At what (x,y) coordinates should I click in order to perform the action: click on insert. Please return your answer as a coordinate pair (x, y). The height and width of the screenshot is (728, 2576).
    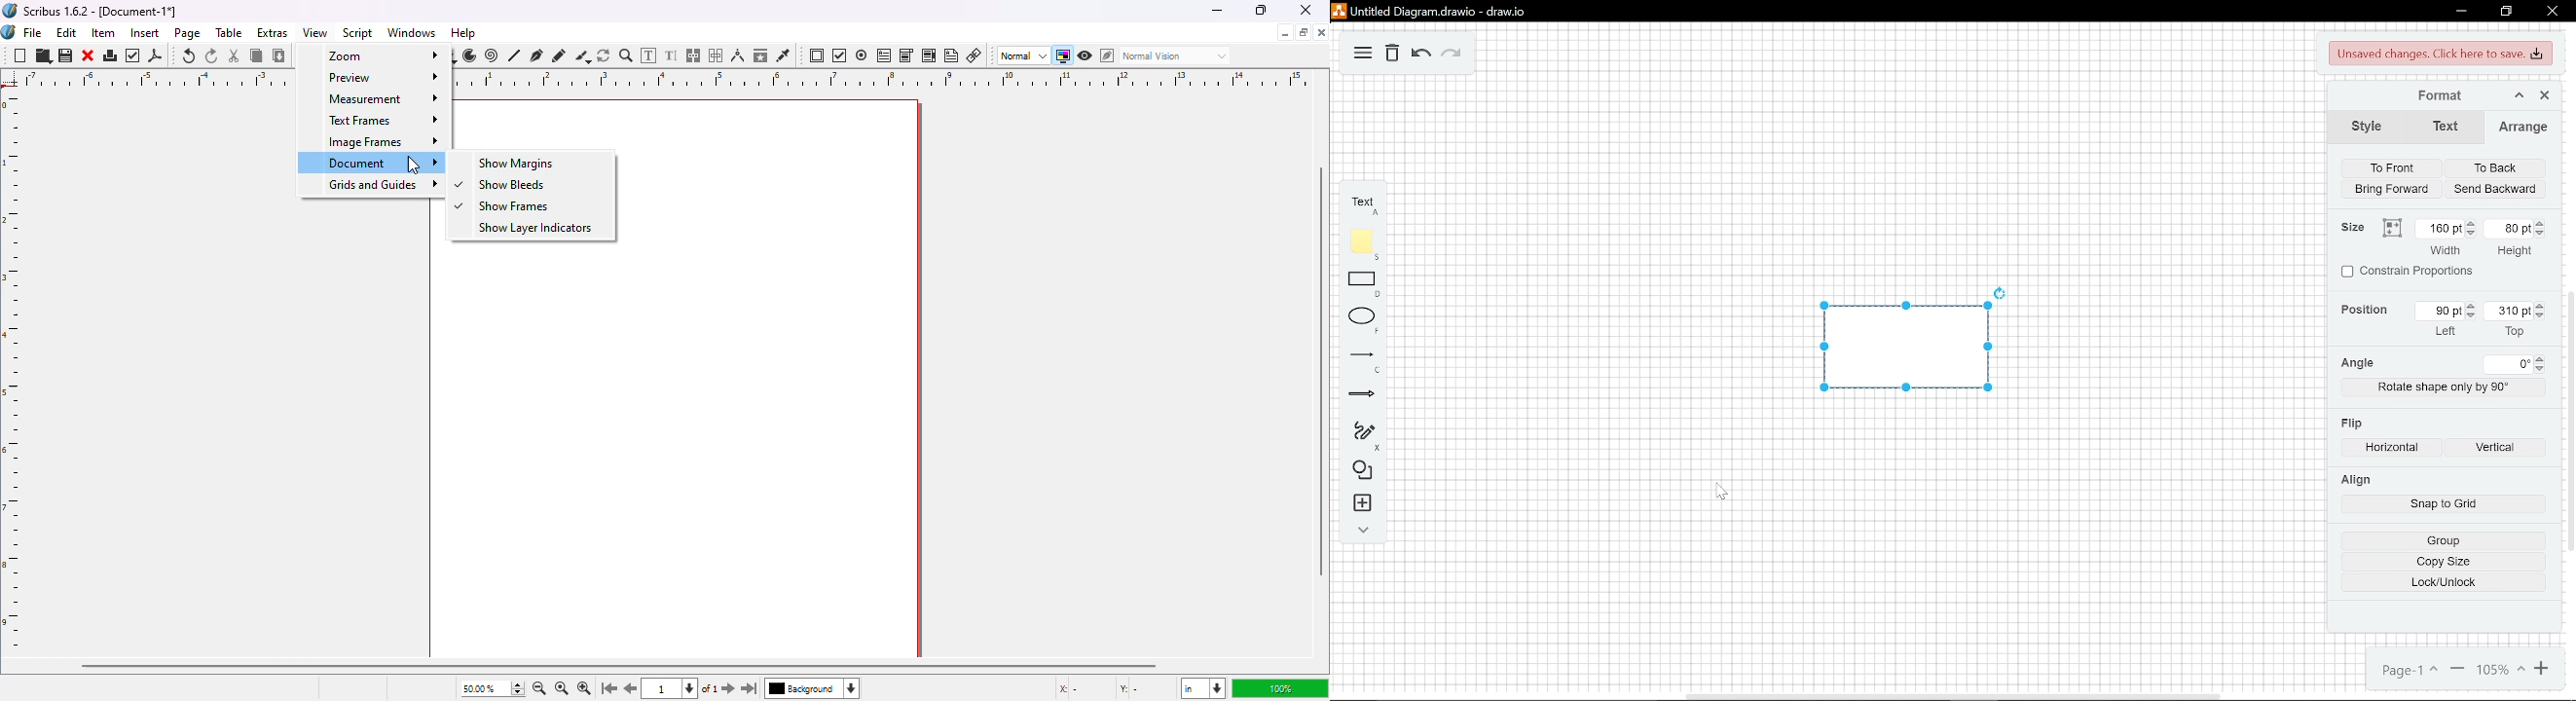
    Looking at the image, I should click on (1363, 503).